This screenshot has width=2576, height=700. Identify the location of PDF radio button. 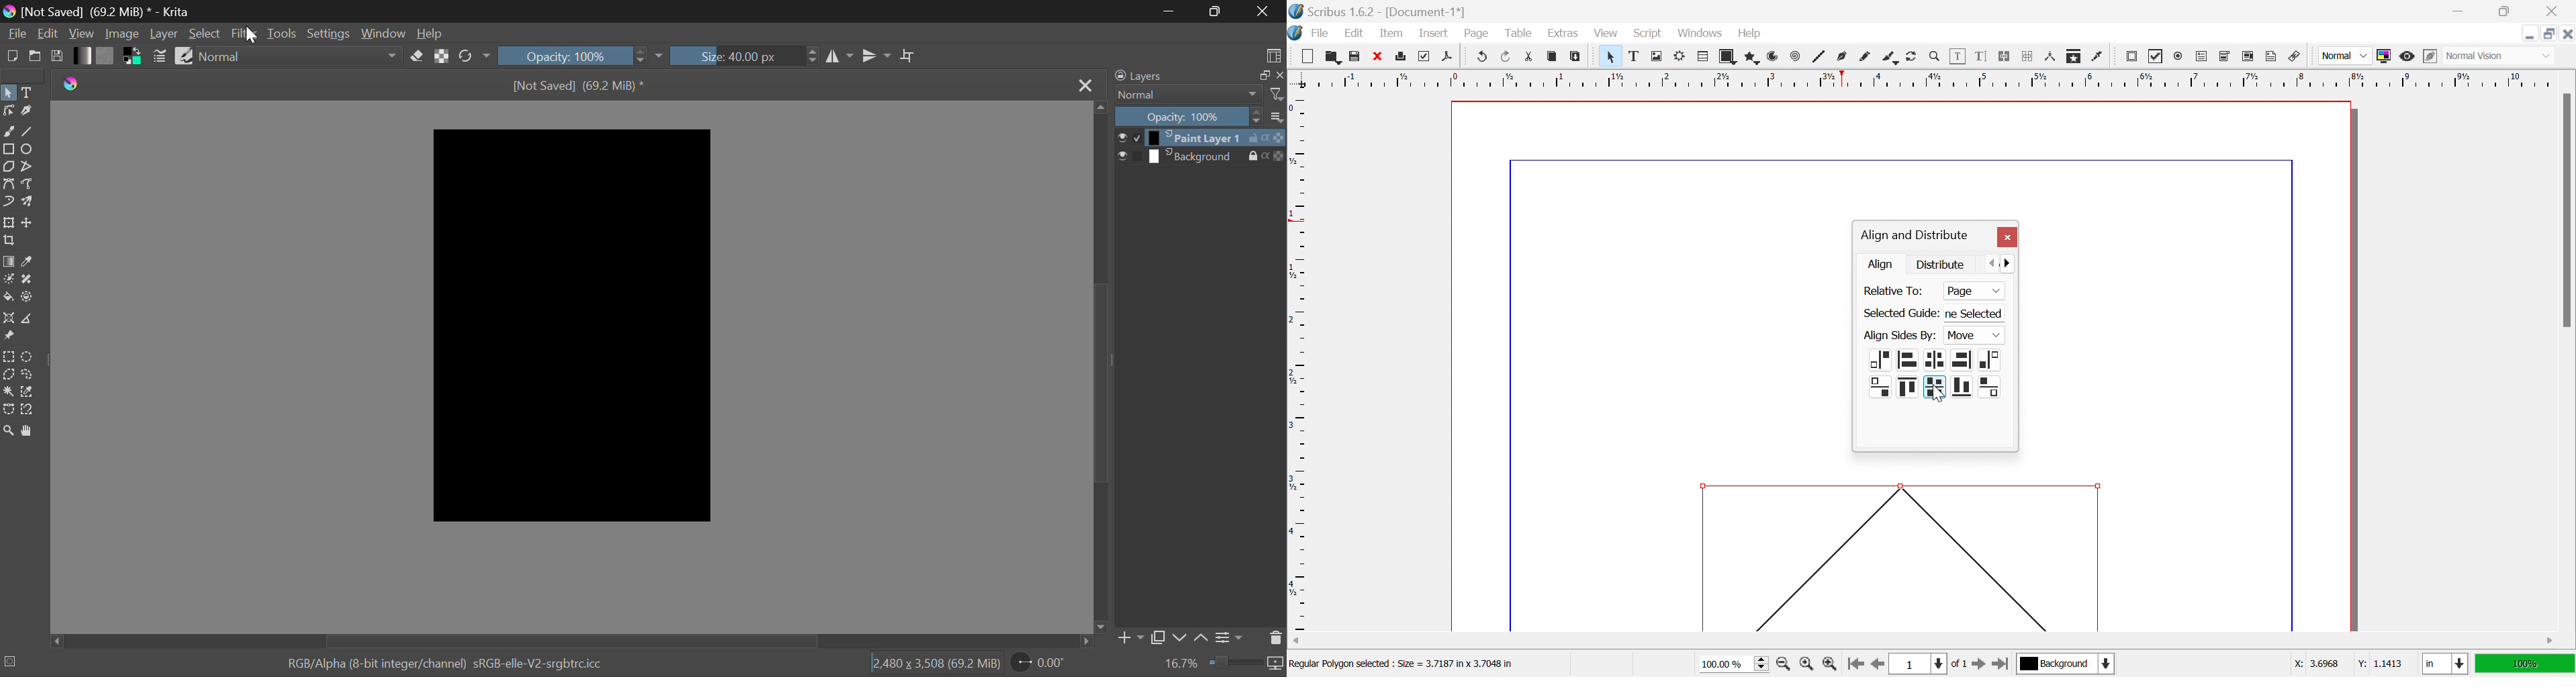
(2180, 54).